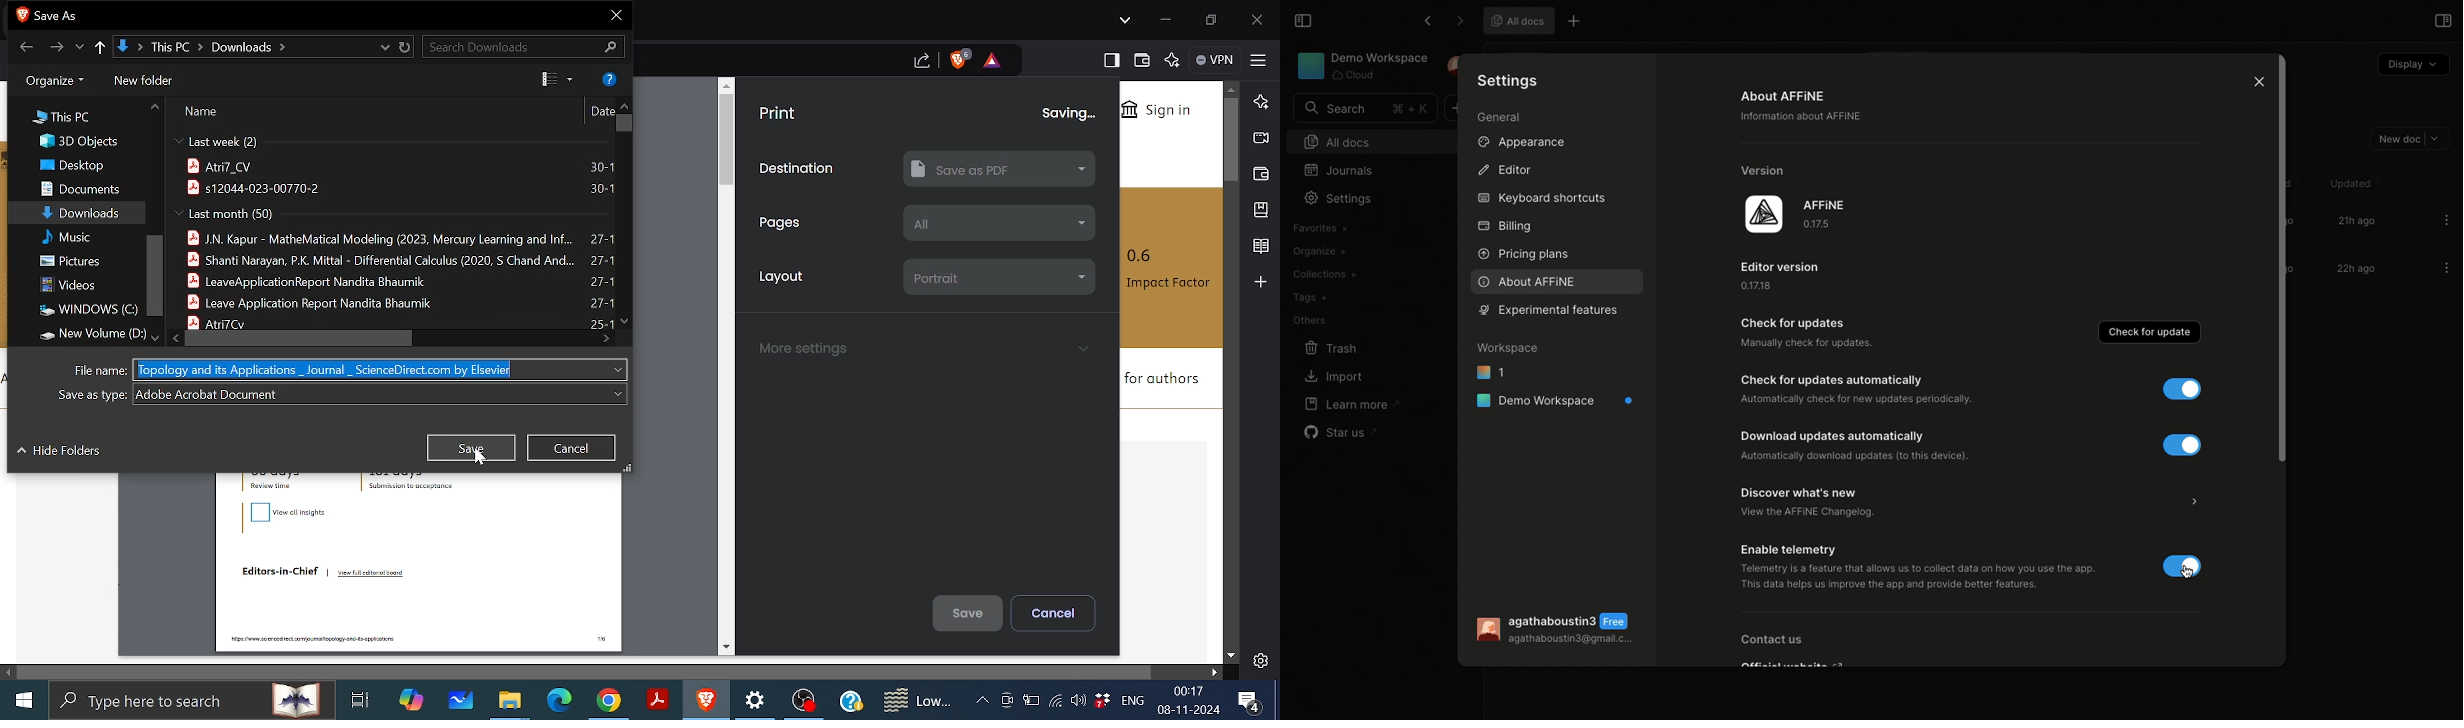 The image size is (2464, 728). Describe the element at coordinates (1112, 60) in the screenshot. I see `Show sidebar` at that location.